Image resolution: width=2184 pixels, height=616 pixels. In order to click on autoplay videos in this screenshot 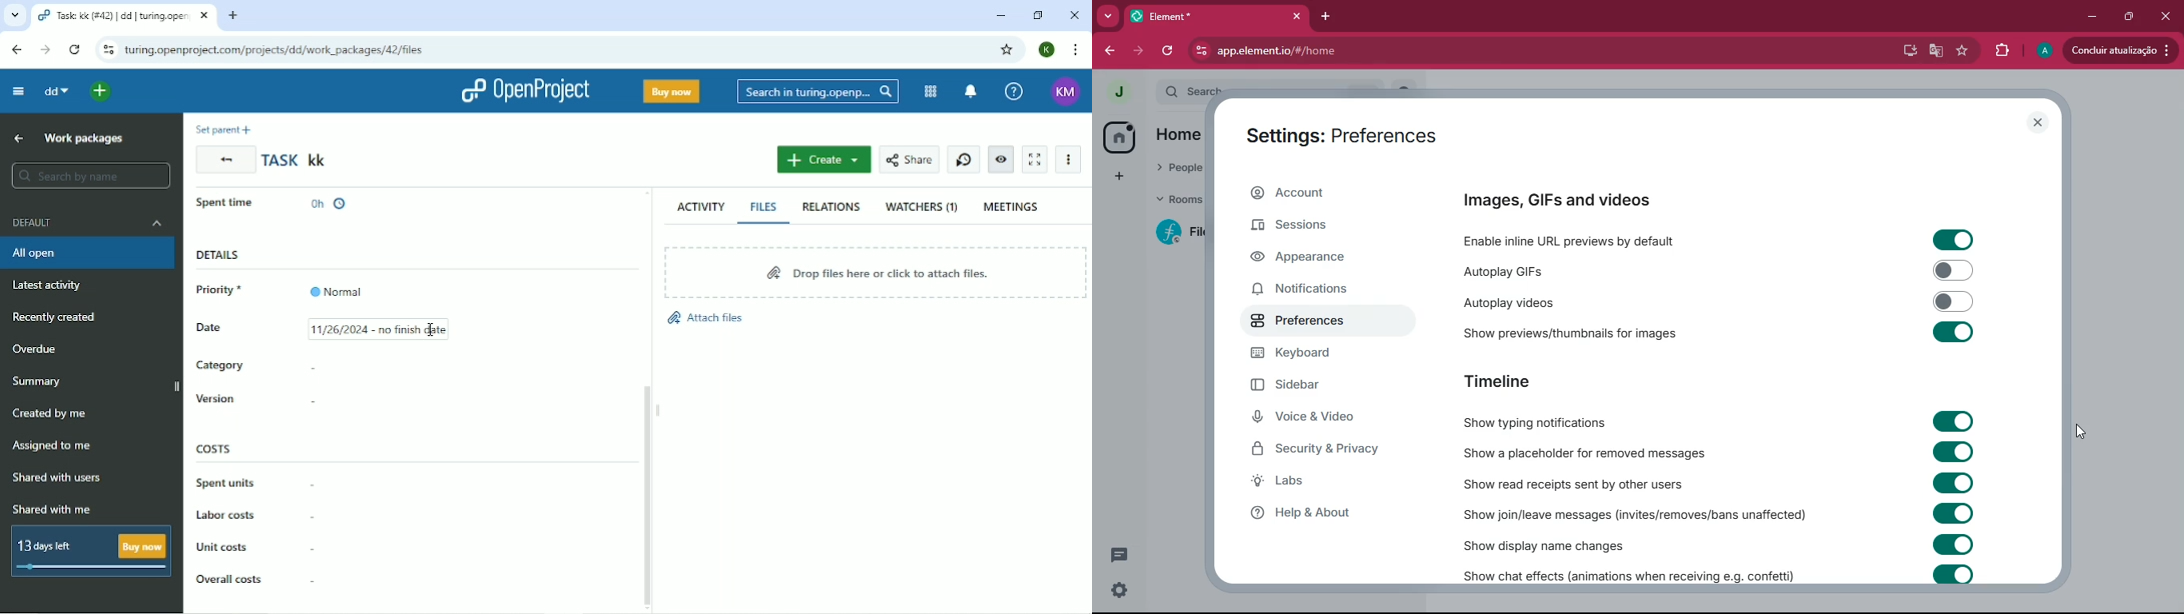, I will do `click(1568, 303)`.